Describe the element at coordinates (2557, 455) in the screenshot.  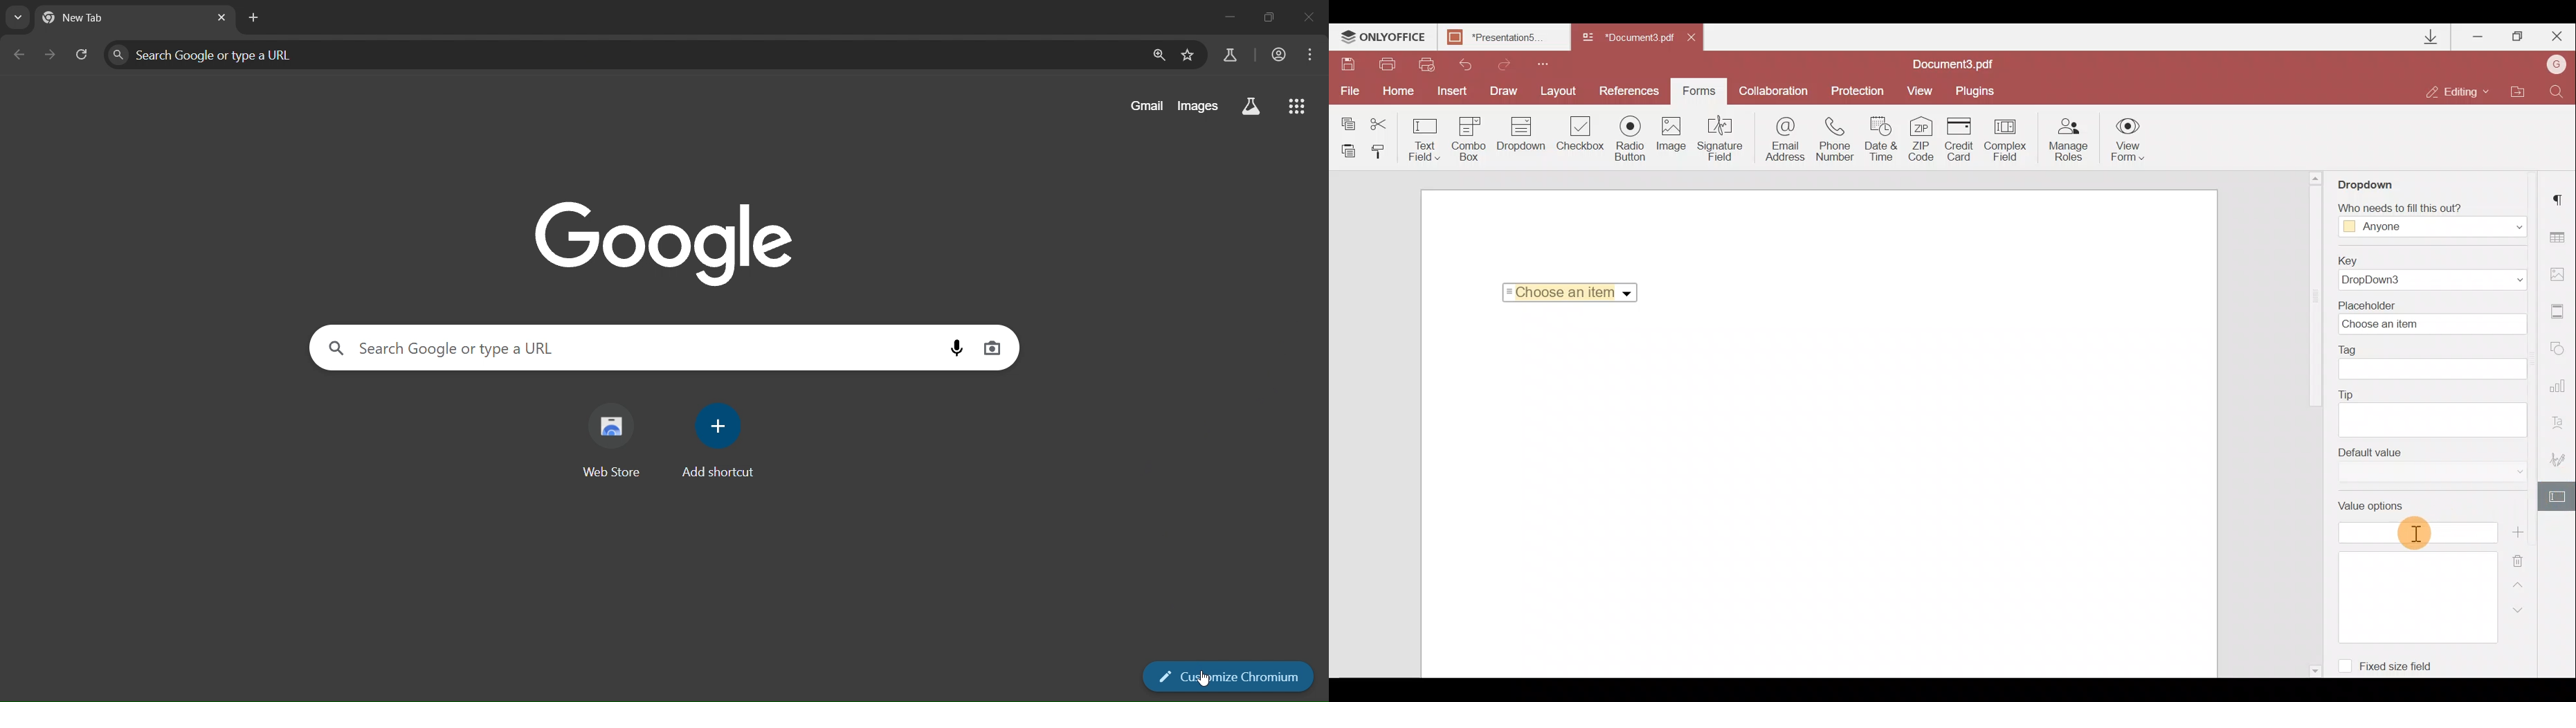
I see `Signature settings` at that location.